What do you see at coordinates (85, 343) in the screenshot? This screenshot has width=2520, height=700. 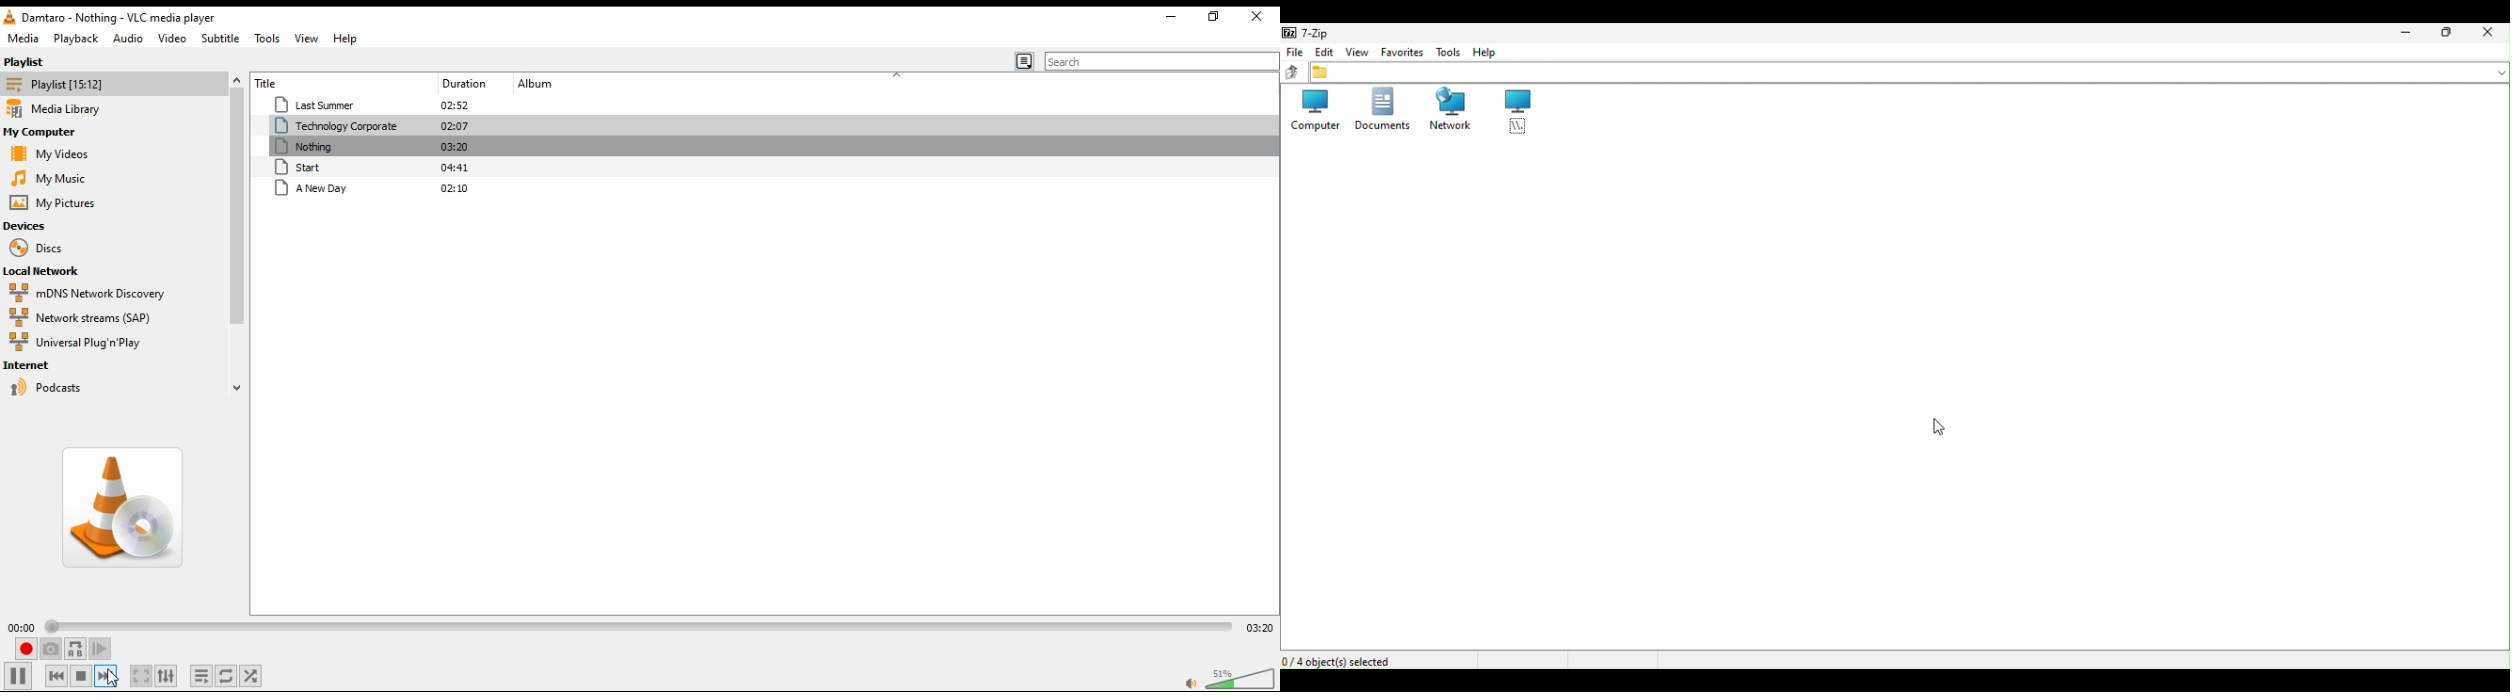 I see `universal plug'n play` at bounding box center [85, 343].